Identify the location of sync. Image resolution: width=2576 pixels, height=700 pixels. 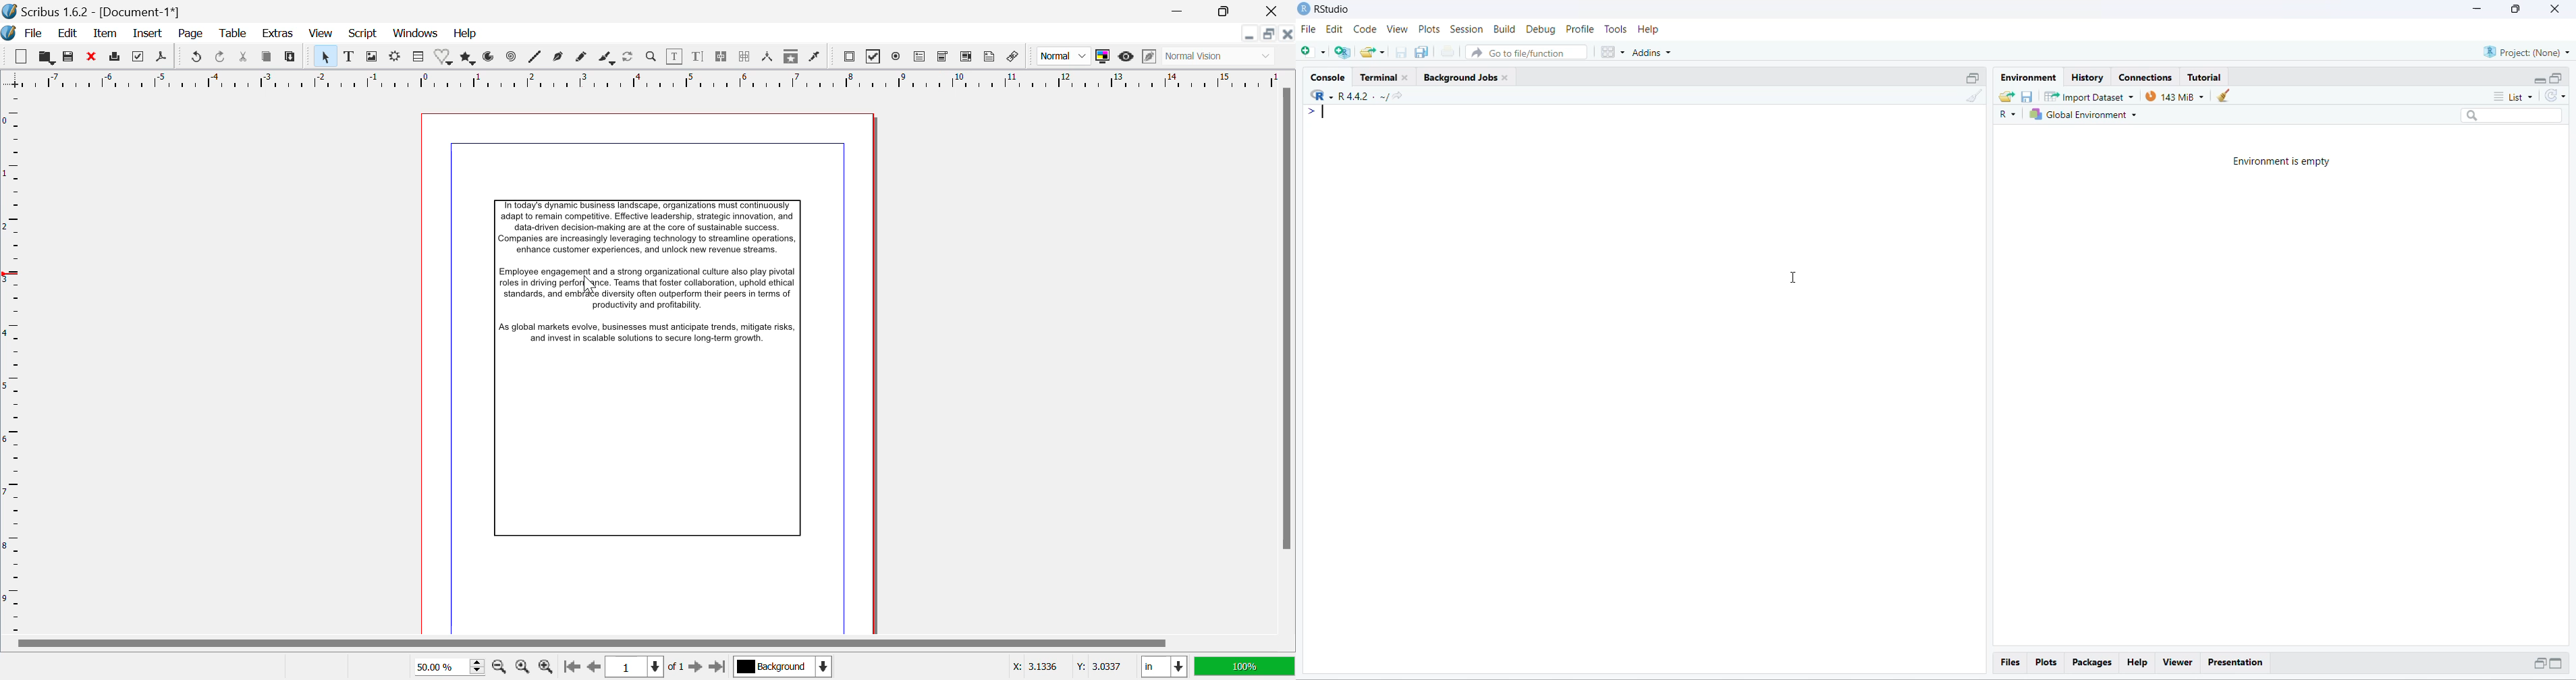
(2556, 95).